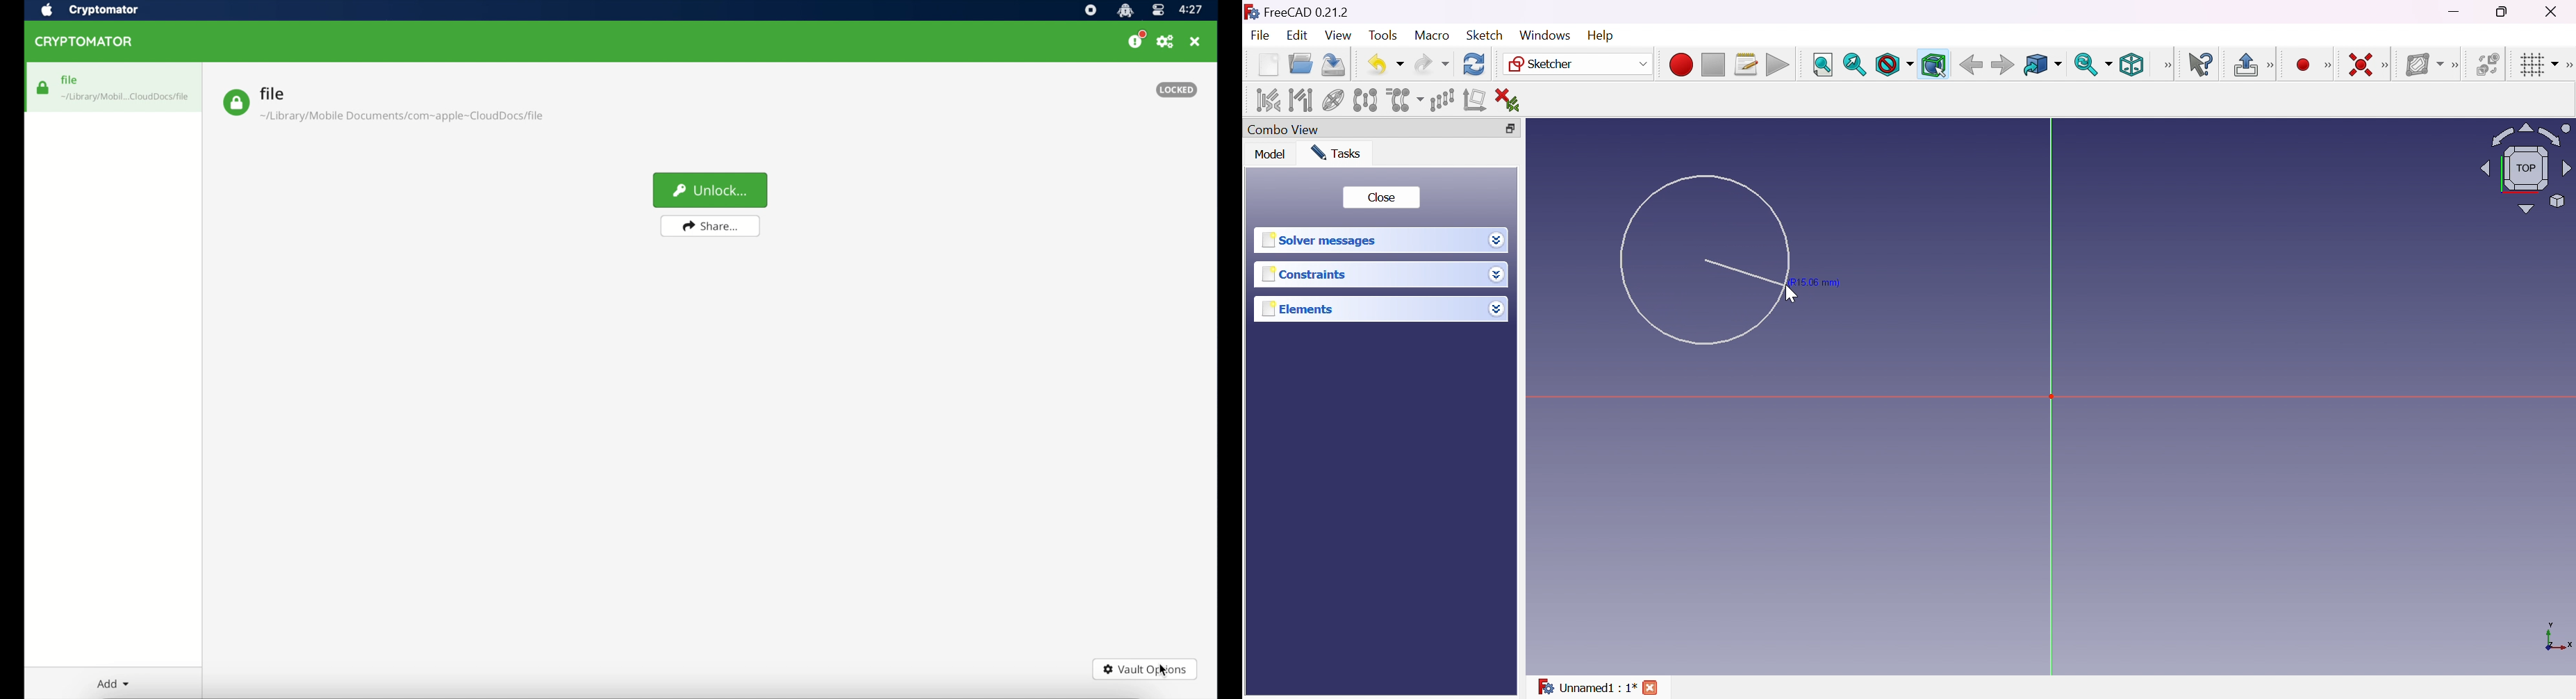 This screenshot has width=2576, height=700. I want to click on Elements, so click(1299, 309).